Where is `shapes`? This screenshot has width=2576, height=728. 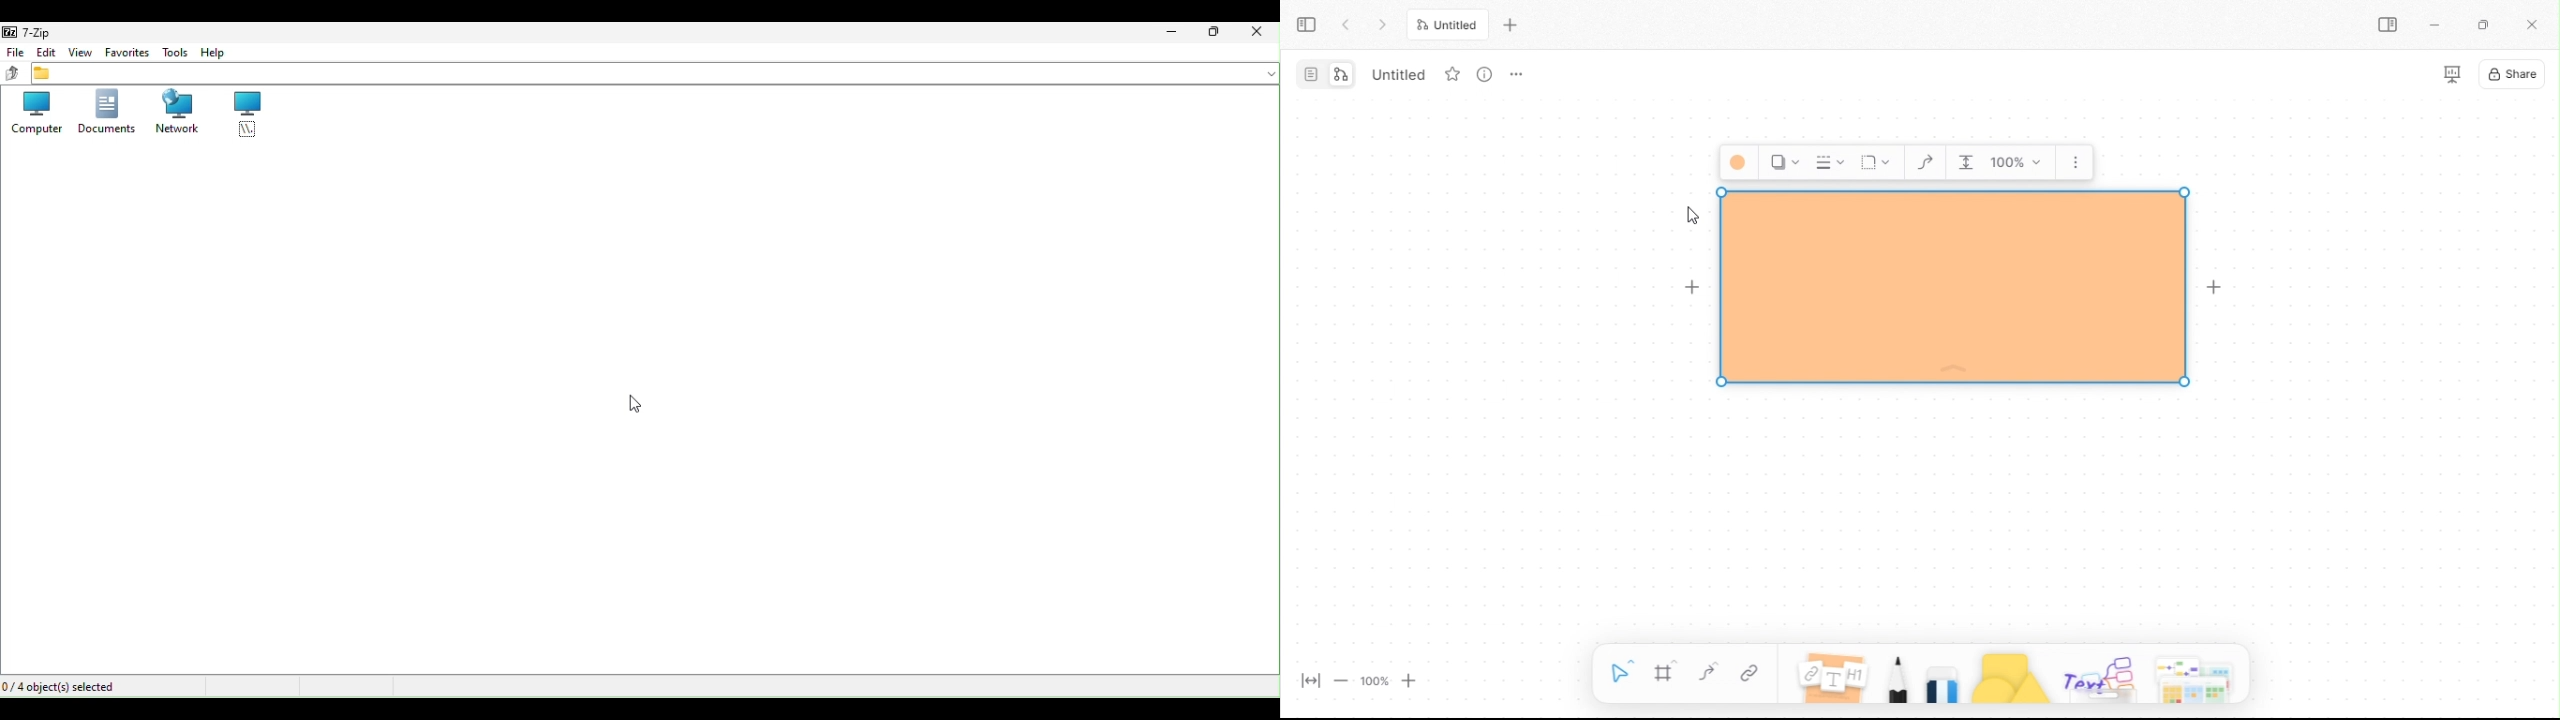
shapes is located at coordinates (2010, 676).